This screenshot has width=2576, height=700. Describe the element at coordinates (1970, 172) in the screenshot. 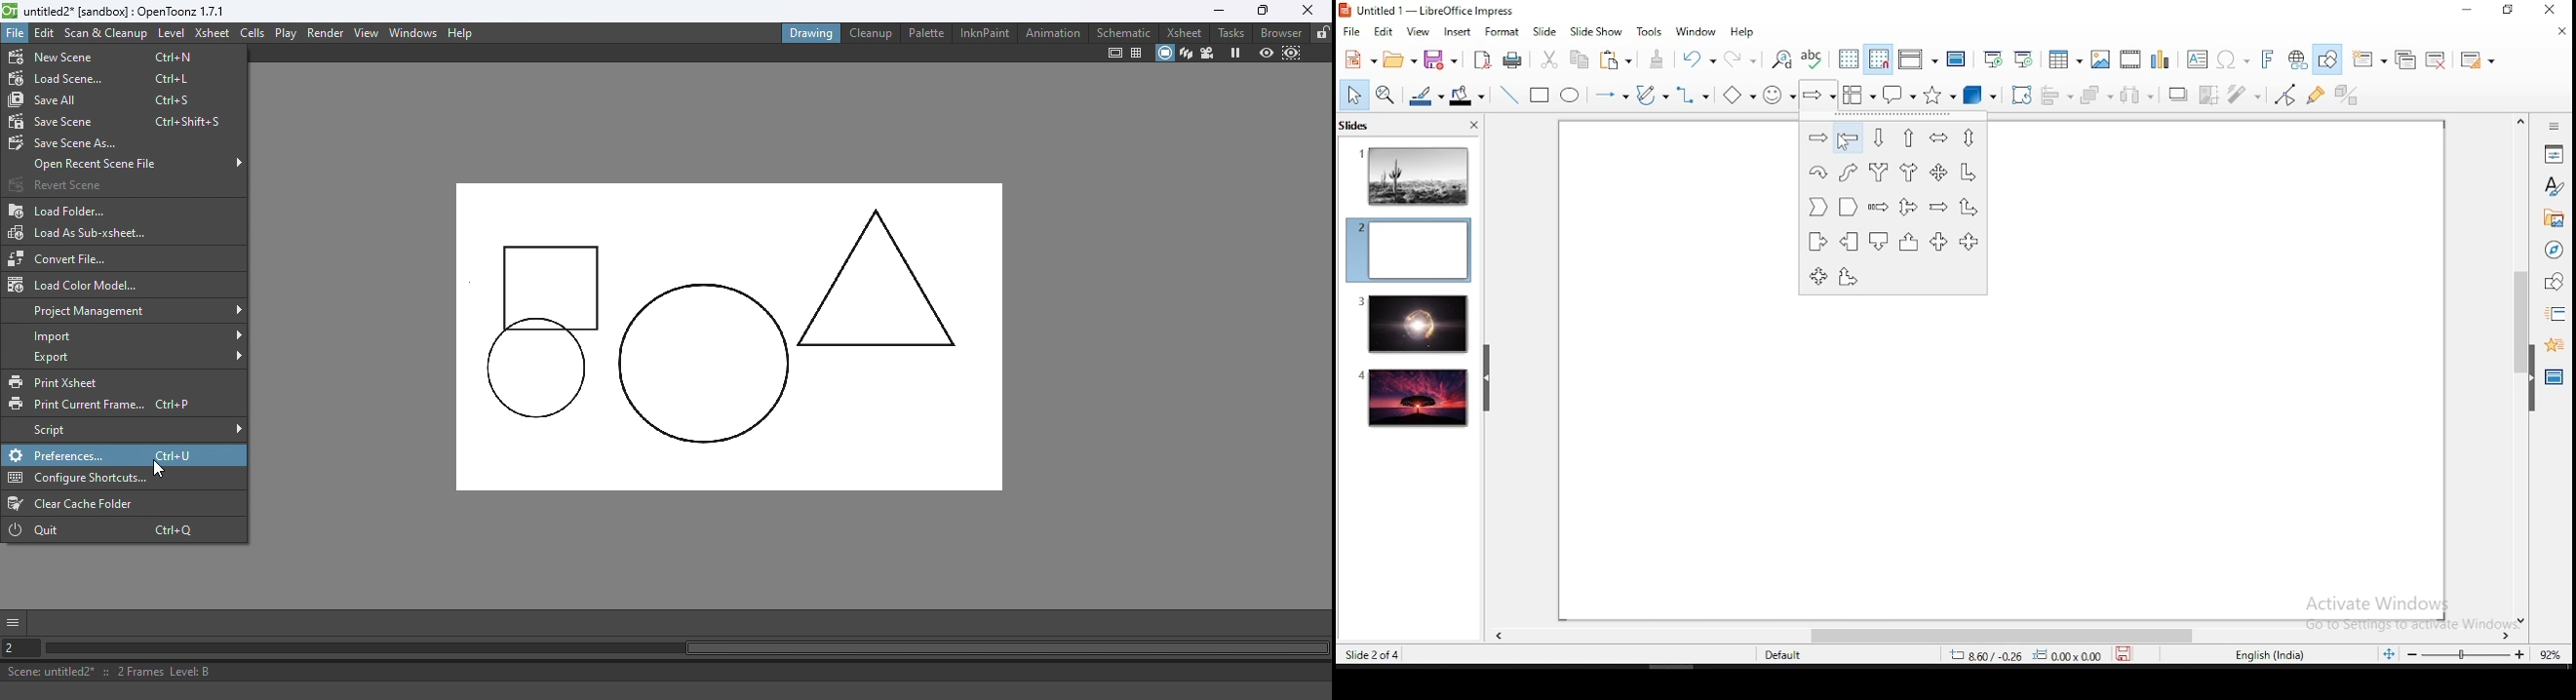

I see `corner right arrow` at that location.